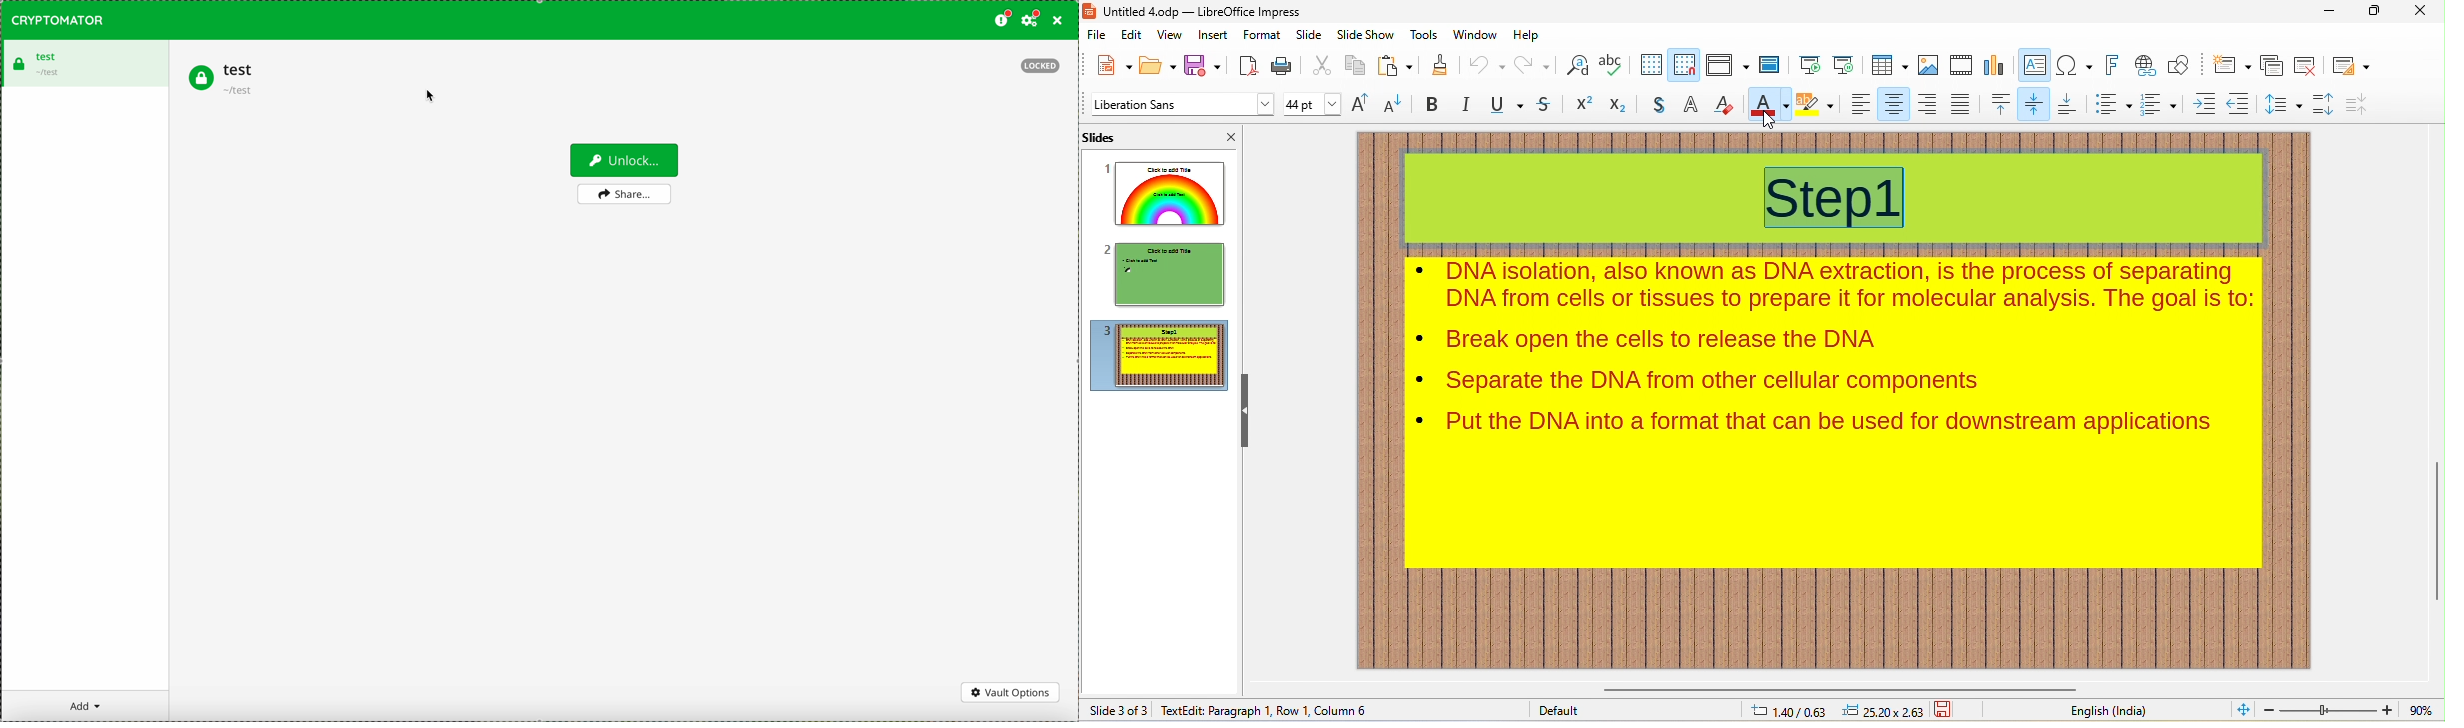 The image size is (2464, 728). I want to click on copy, so click(1353, 66).